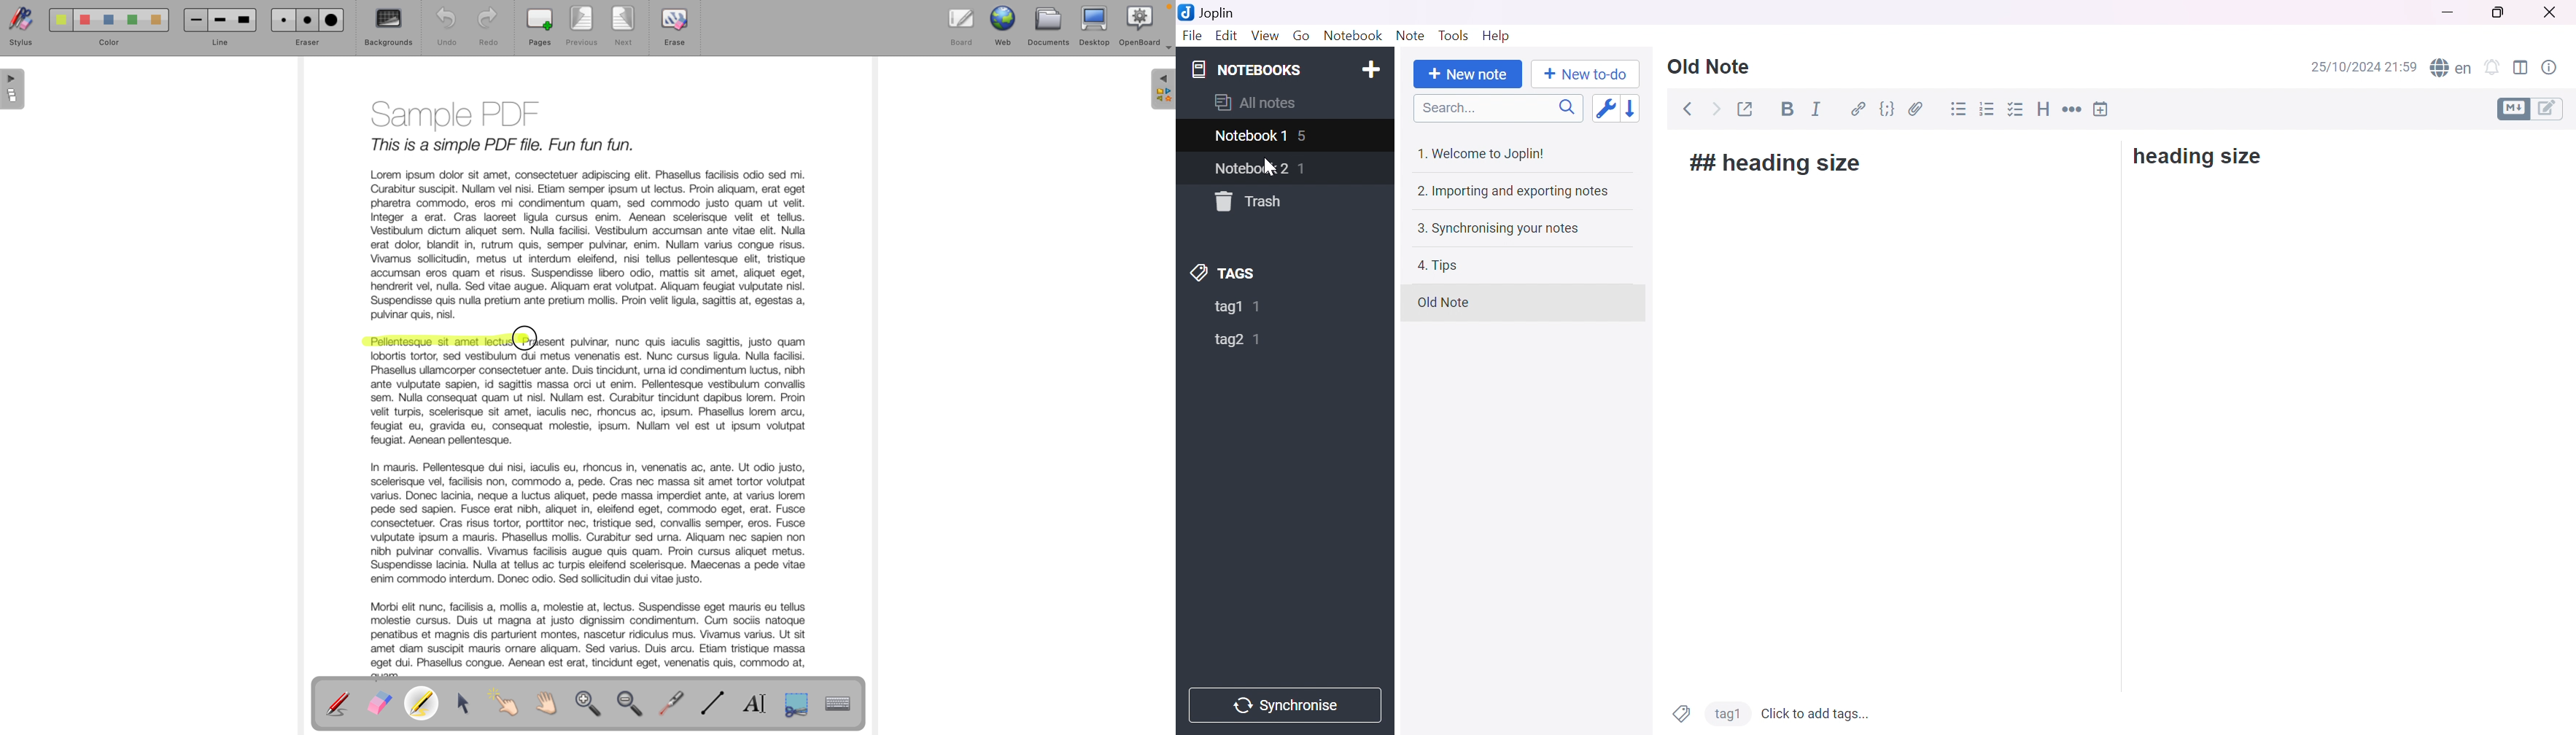 The width and height of the screenshot is (2576, 756). I want to click on Notebook2, so click(1253, 168).